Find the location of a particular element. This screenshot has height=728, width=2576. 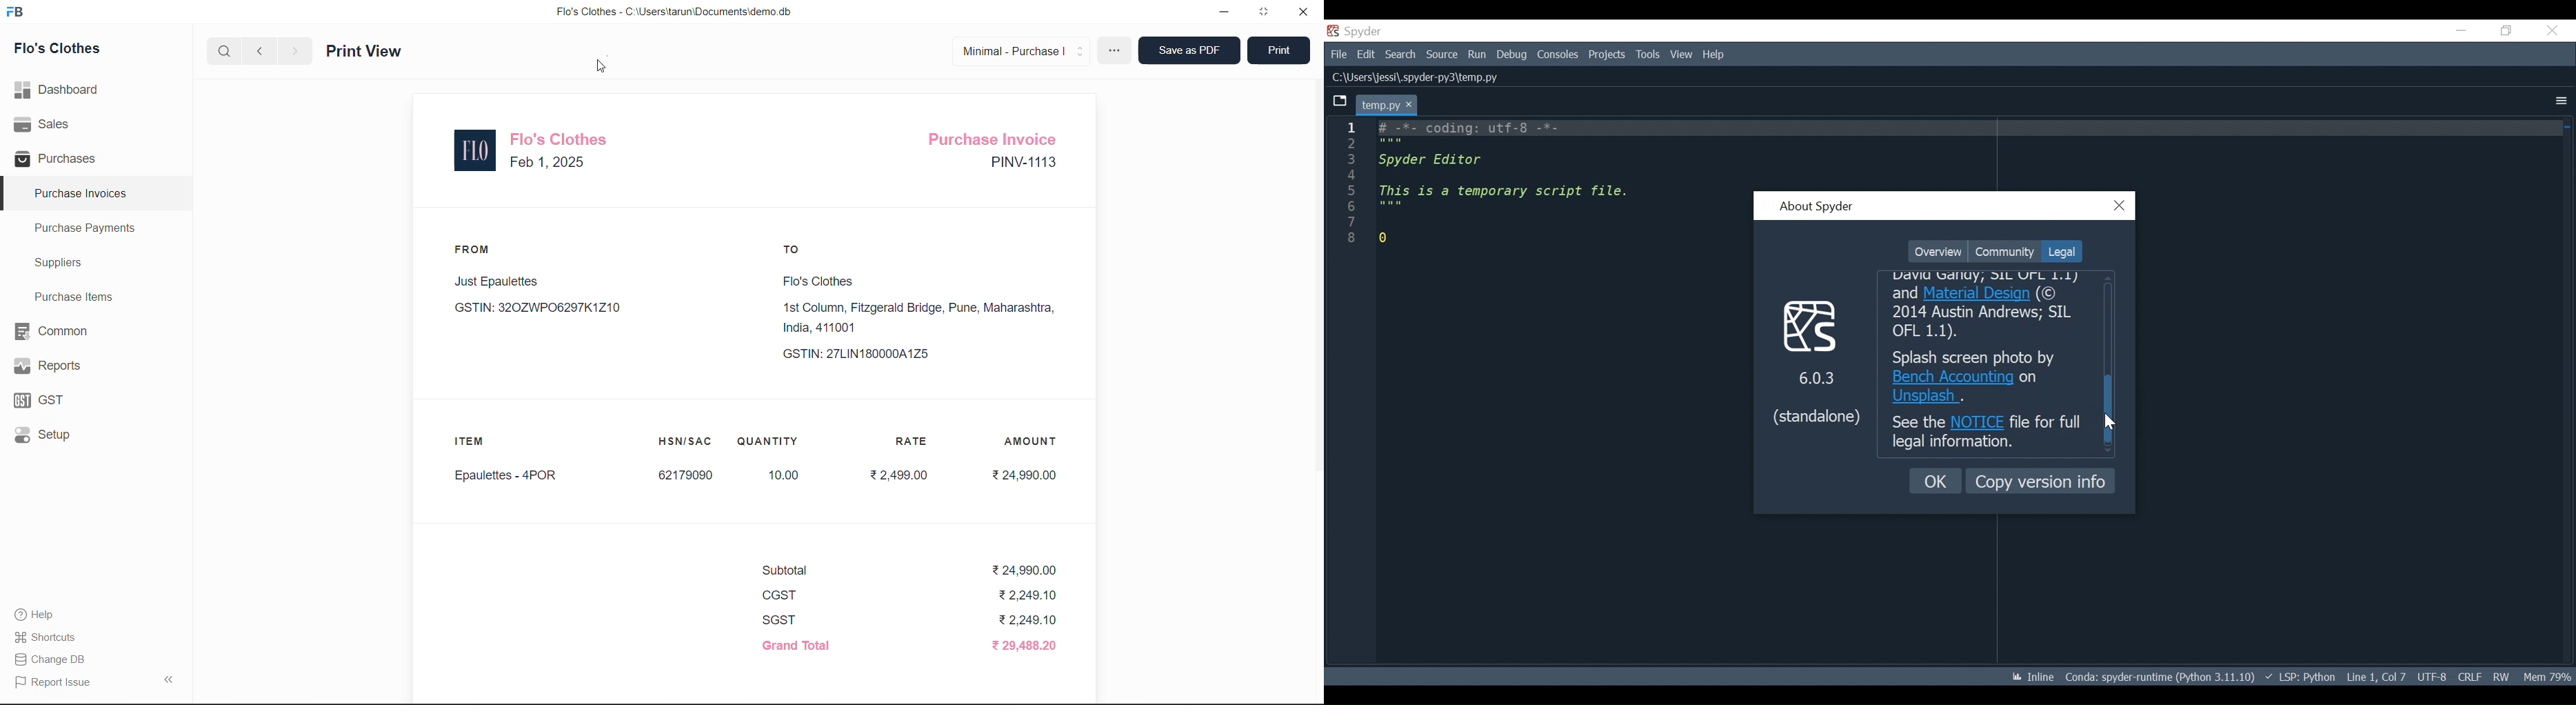

Debug is located at coordinates (1513, 55).